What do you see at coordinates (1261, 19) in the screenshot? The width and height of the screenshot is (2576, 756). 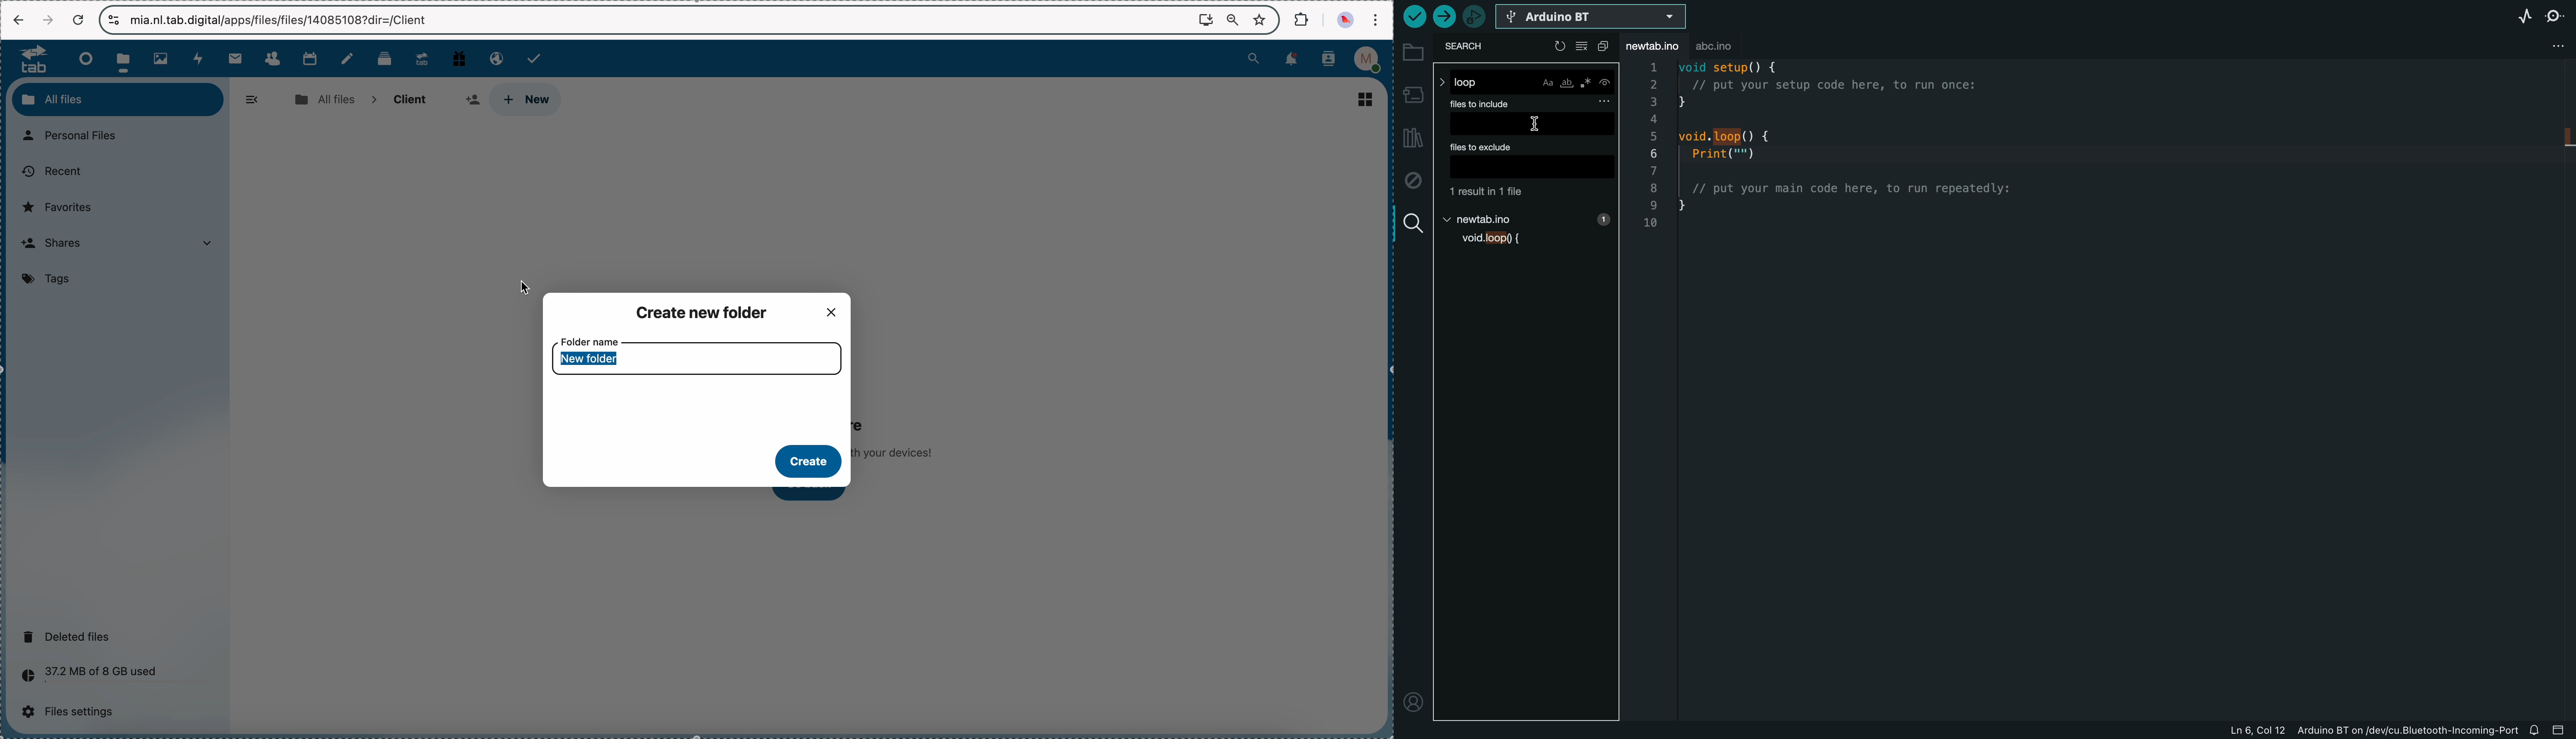 I see `favorites` at bounding box center [1261, 19].